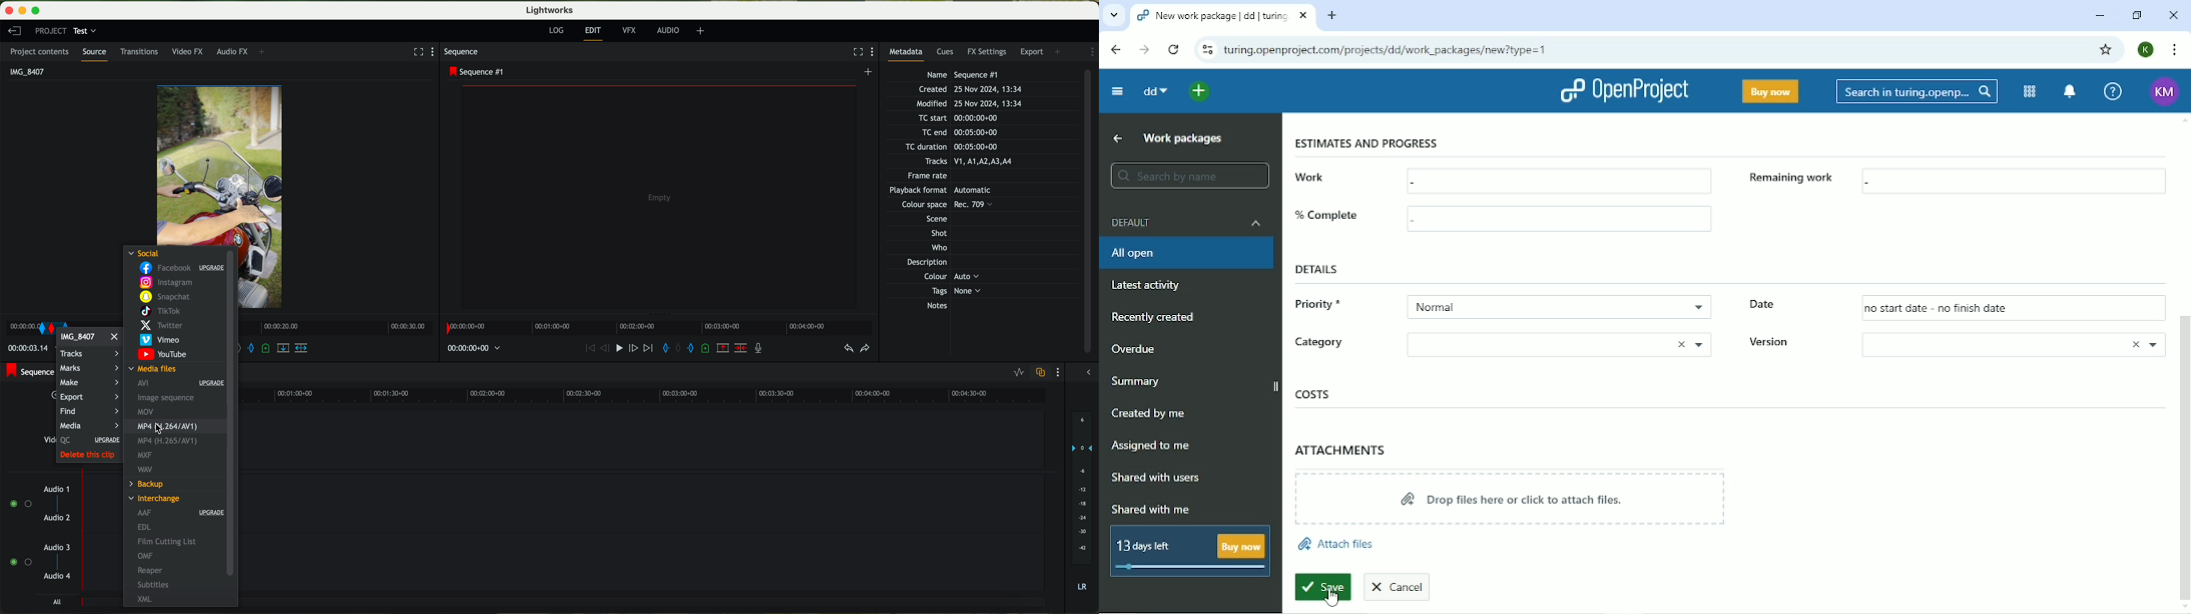 This screenshot has height=616, width=2212. I want to click on track, so click(651, 563).